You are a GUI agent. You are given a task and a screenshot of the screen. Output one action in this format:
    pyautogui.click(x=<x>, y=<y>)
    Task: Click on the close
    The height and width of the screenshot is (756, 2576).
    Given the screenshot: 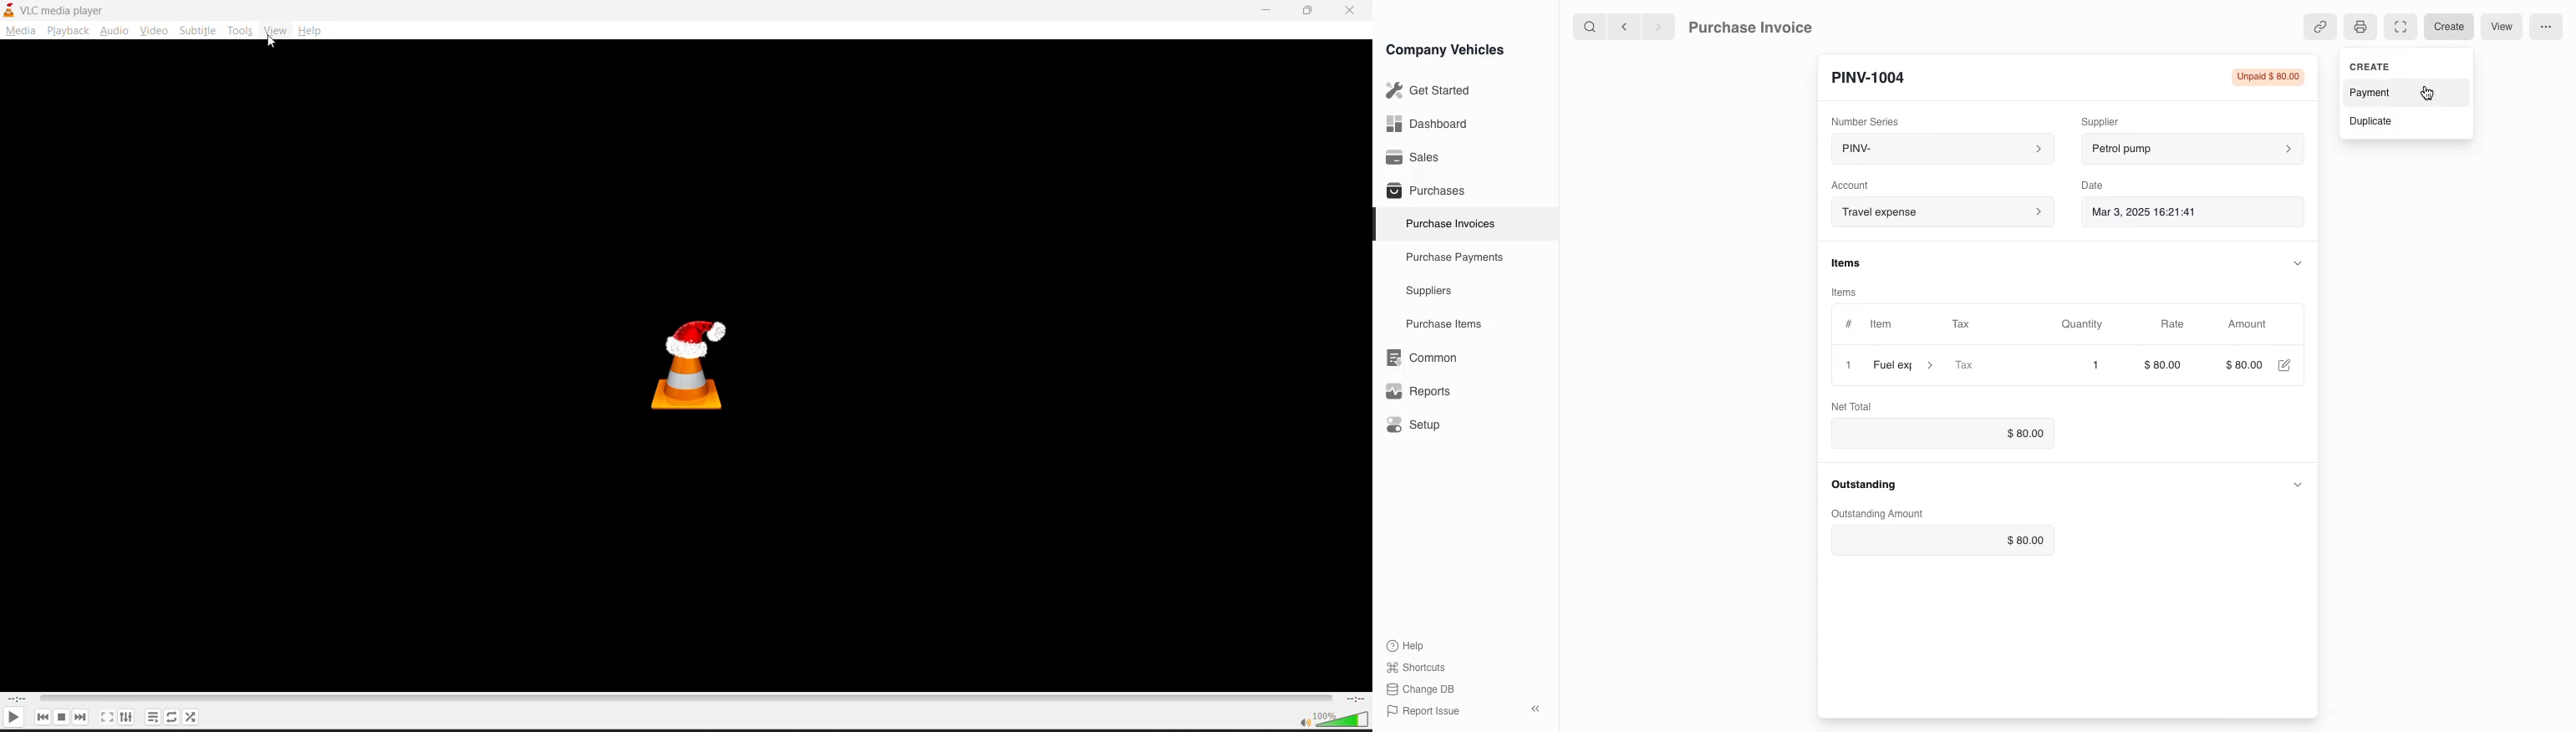 What is the action you would take?
    pyautogui.click(x=1848, y=367)
    